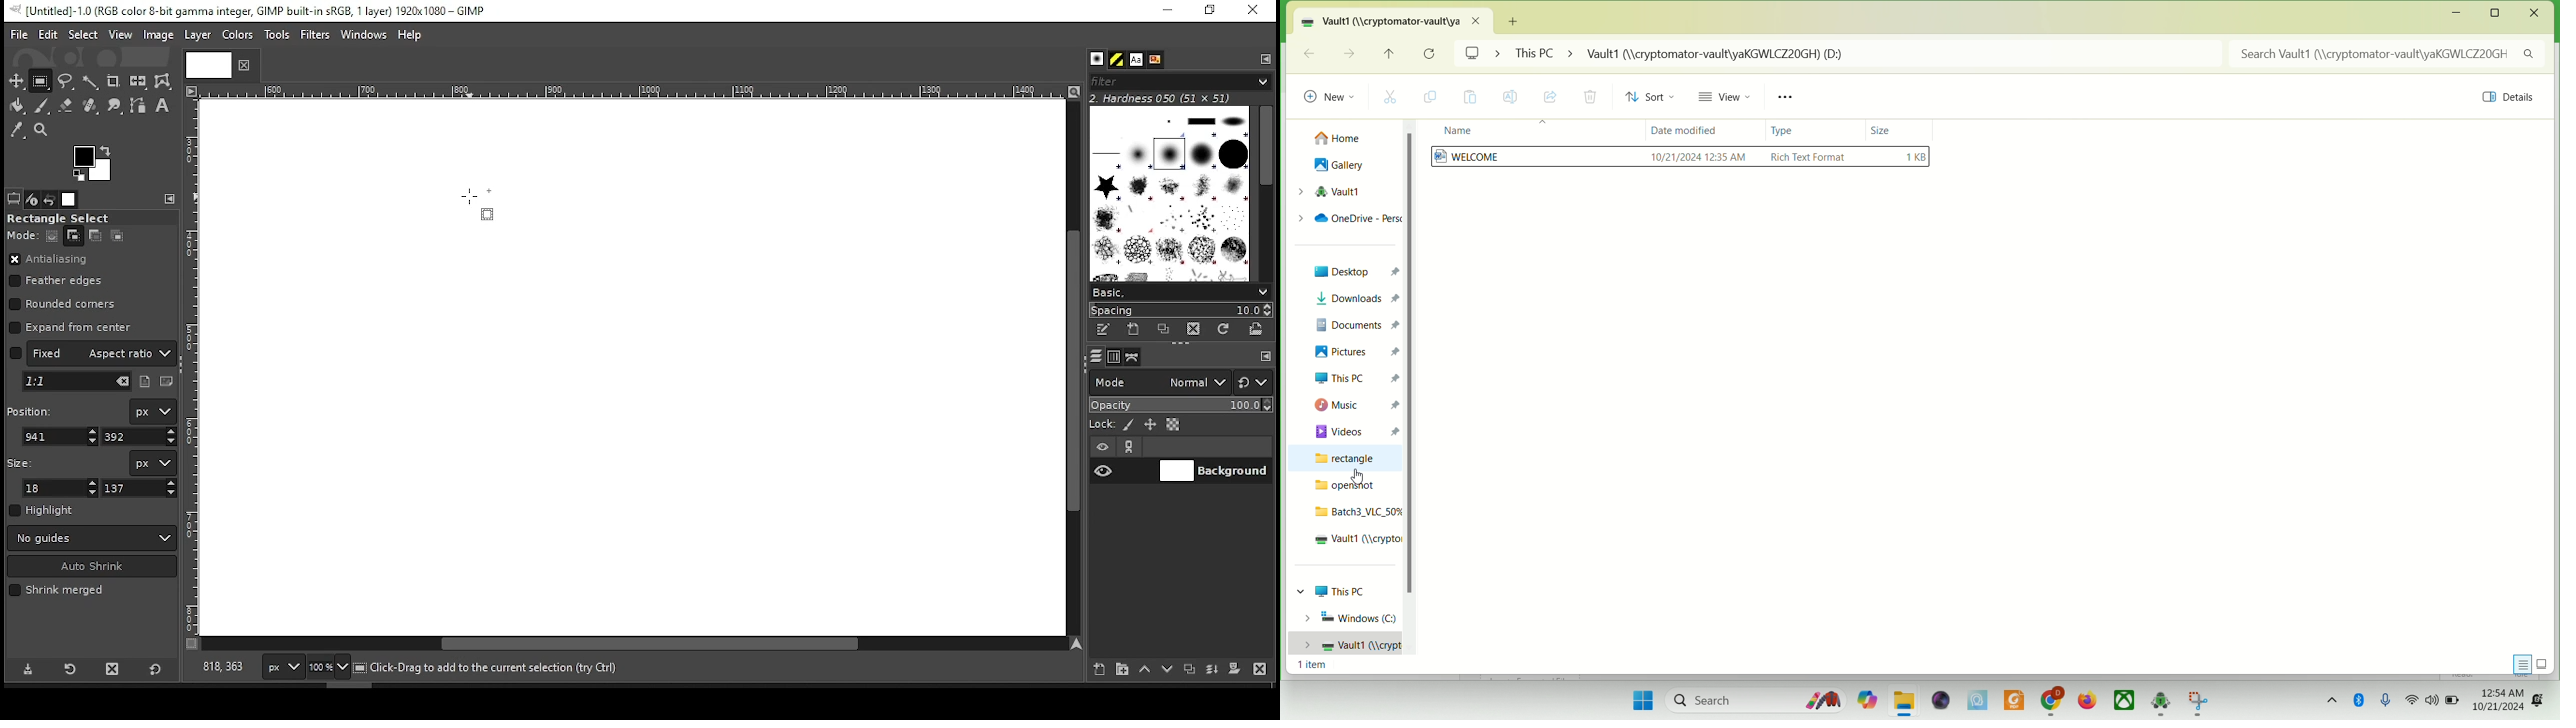  Describe the element at coordinates (93, 352) in the screenshot. I see `aspect ratio` at that location.